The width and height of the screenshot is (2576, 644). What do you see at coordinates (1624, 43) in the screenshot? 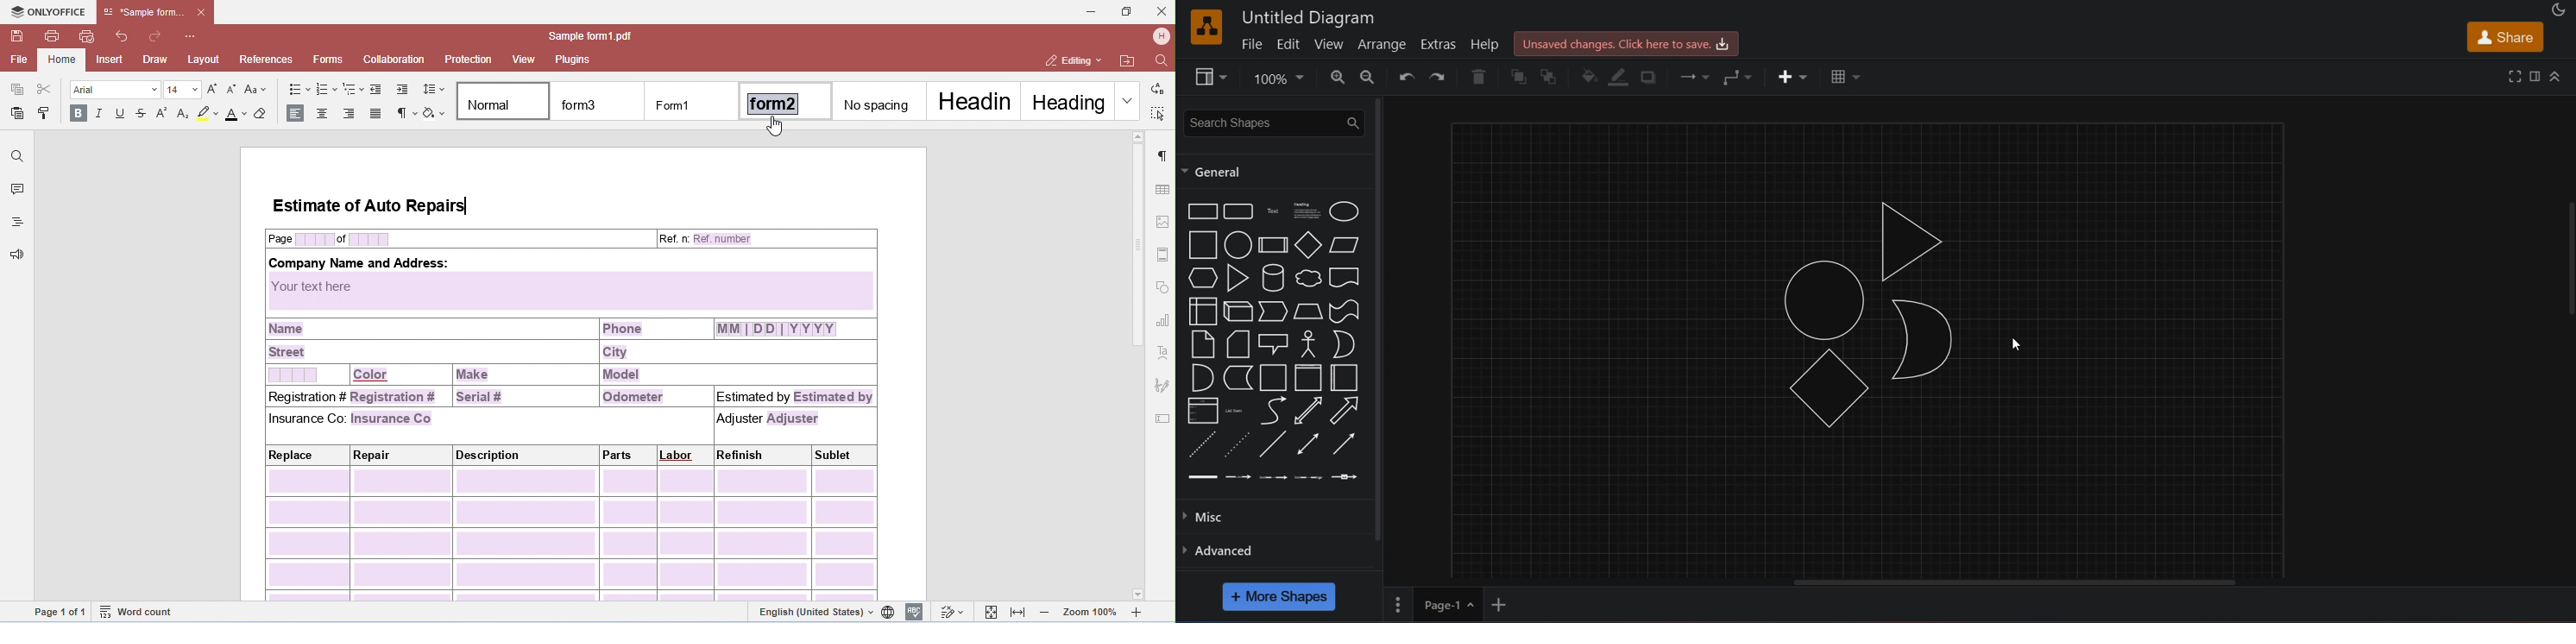
I see `unsaved changes. click here to save` at bounding box center [1624, 43].